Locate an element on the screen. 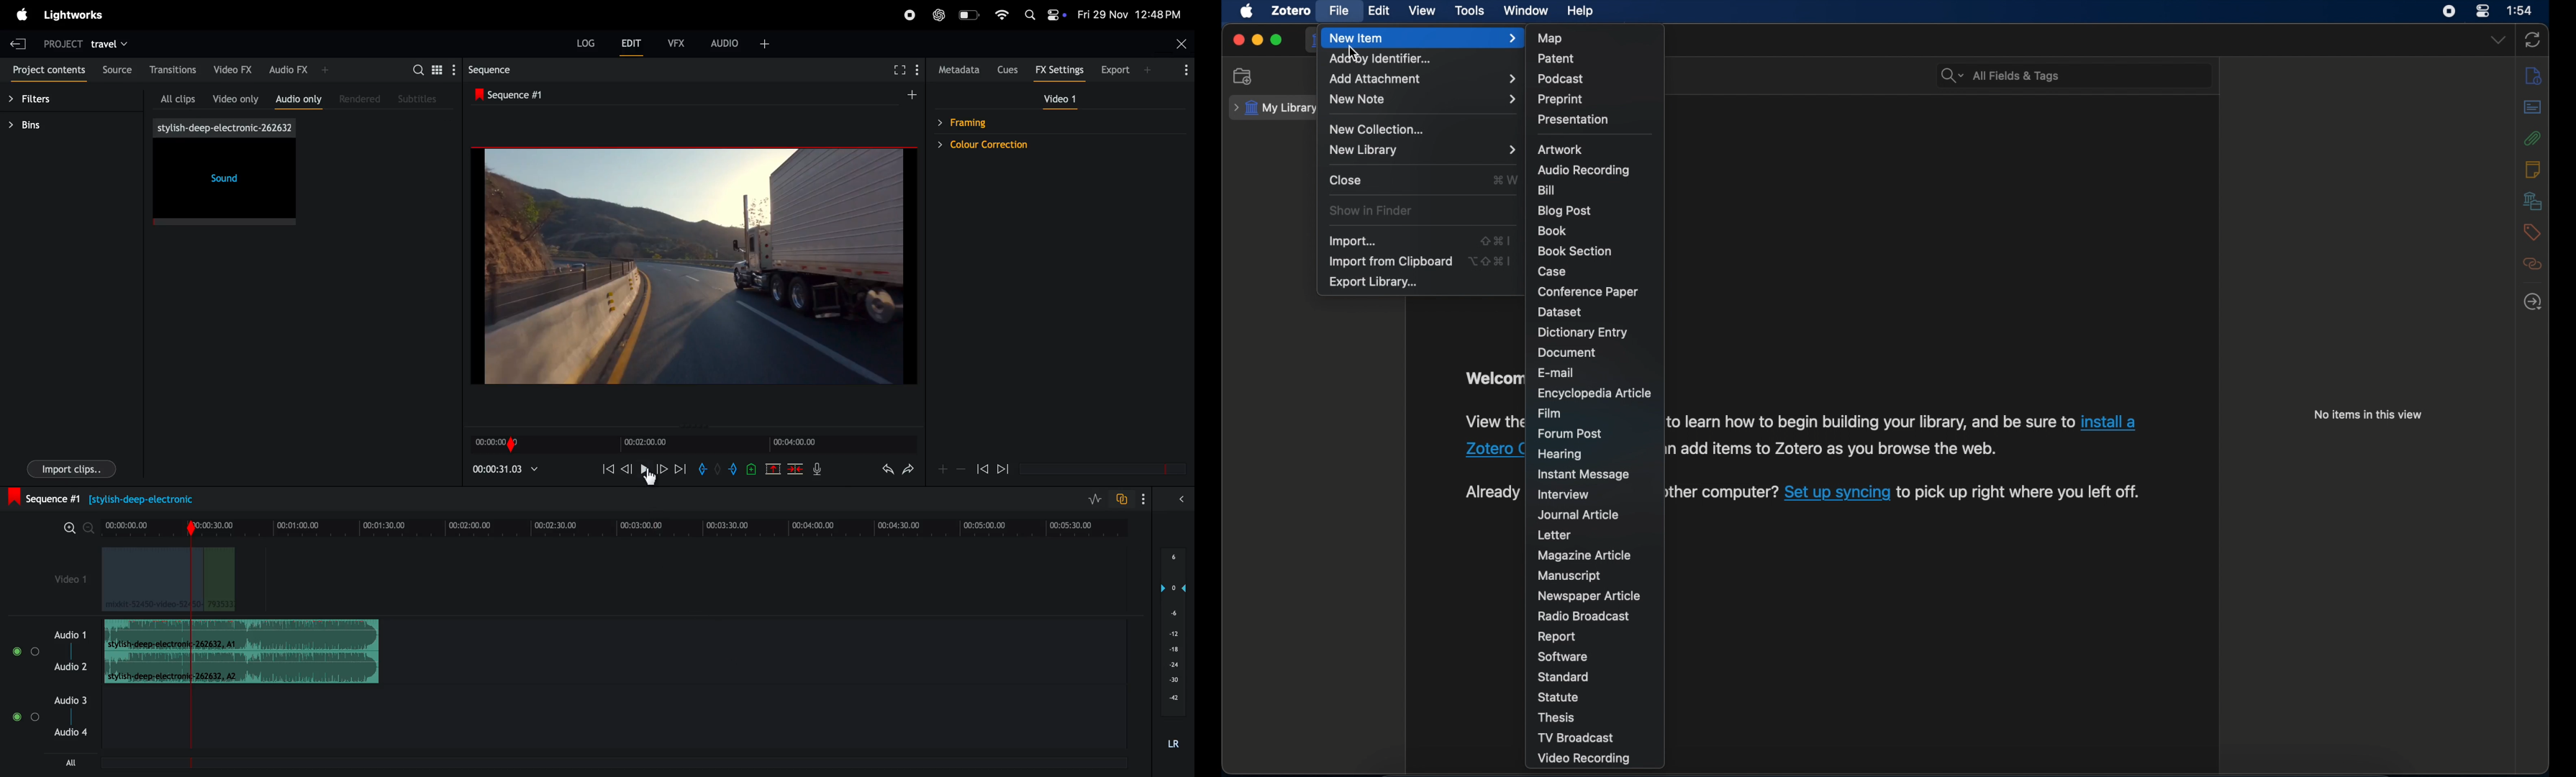  All Fields & Tags is located at coordinates (2072, 73).